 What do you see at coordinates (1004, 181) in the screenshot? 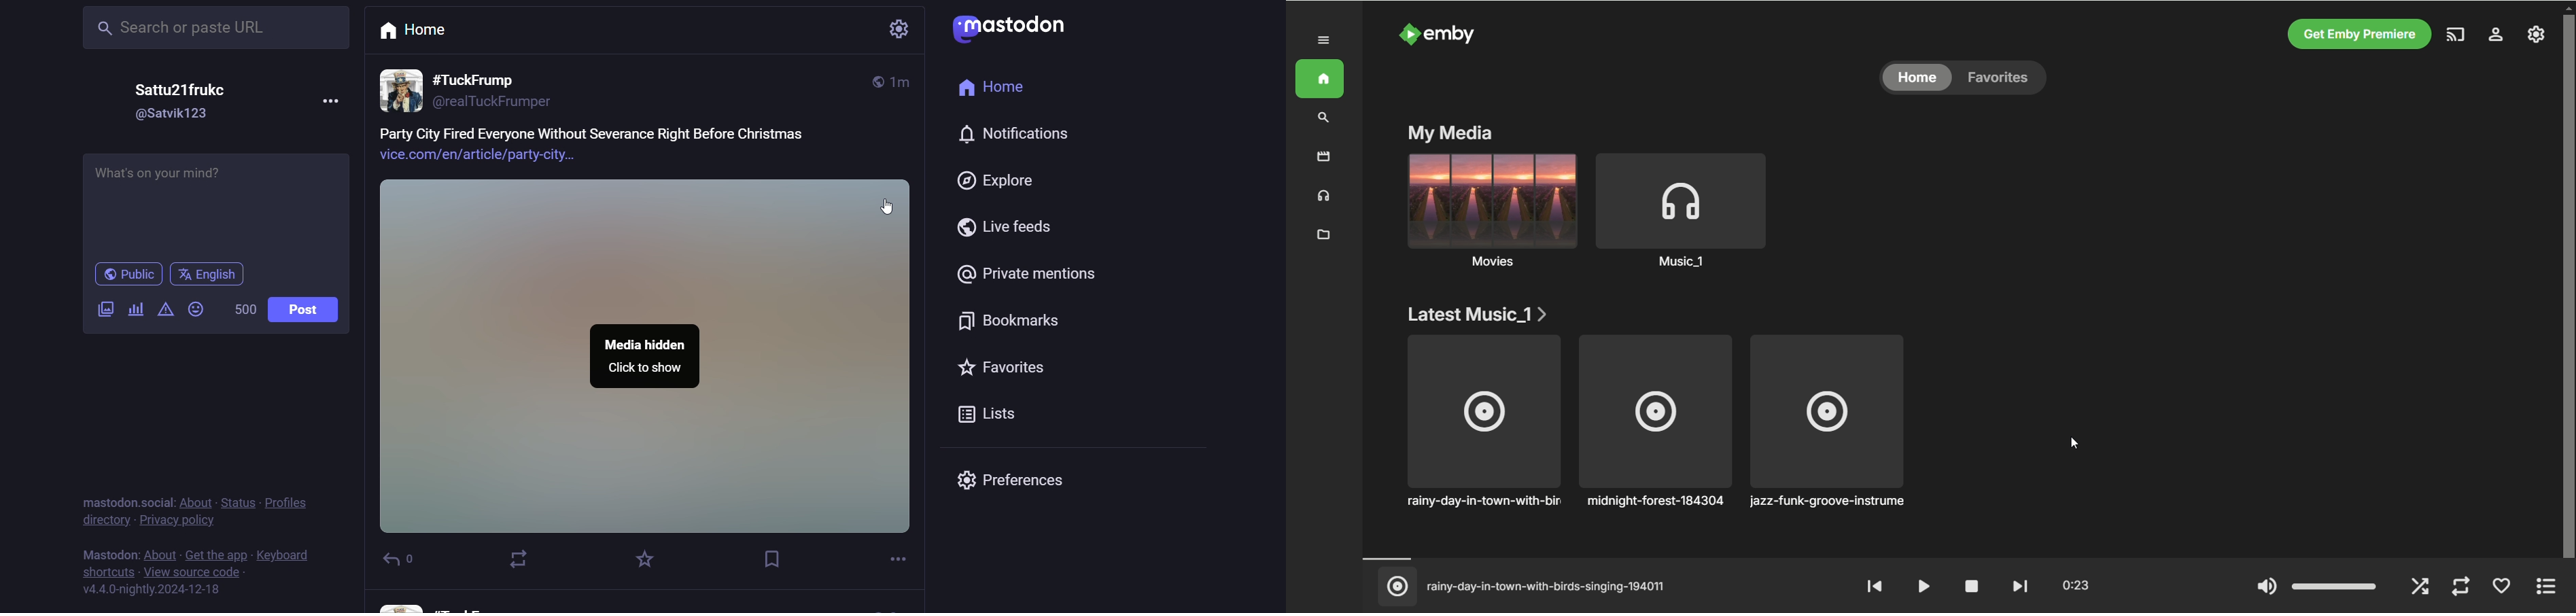
I see `Explore` at bounding box center [1004, 181].